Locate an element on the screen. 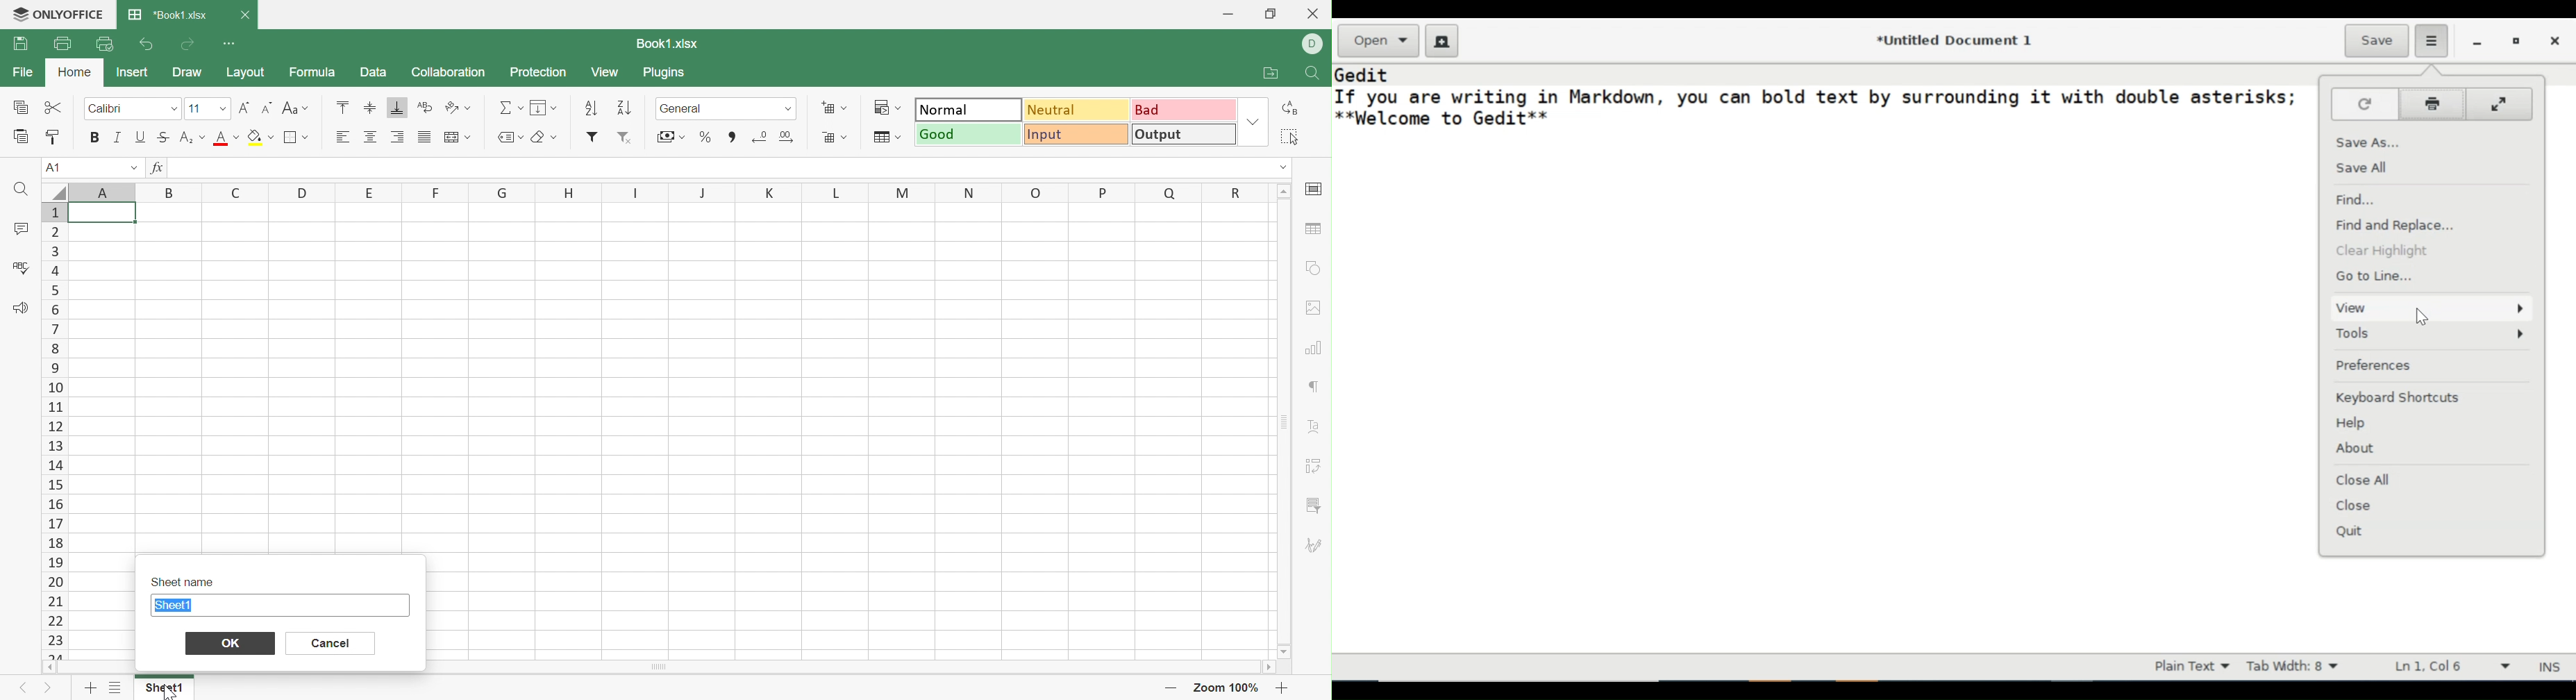 Image resolution: width=2576 pixels, height=700 pixels. Scroll Up is located at coordinates (1285, 192).